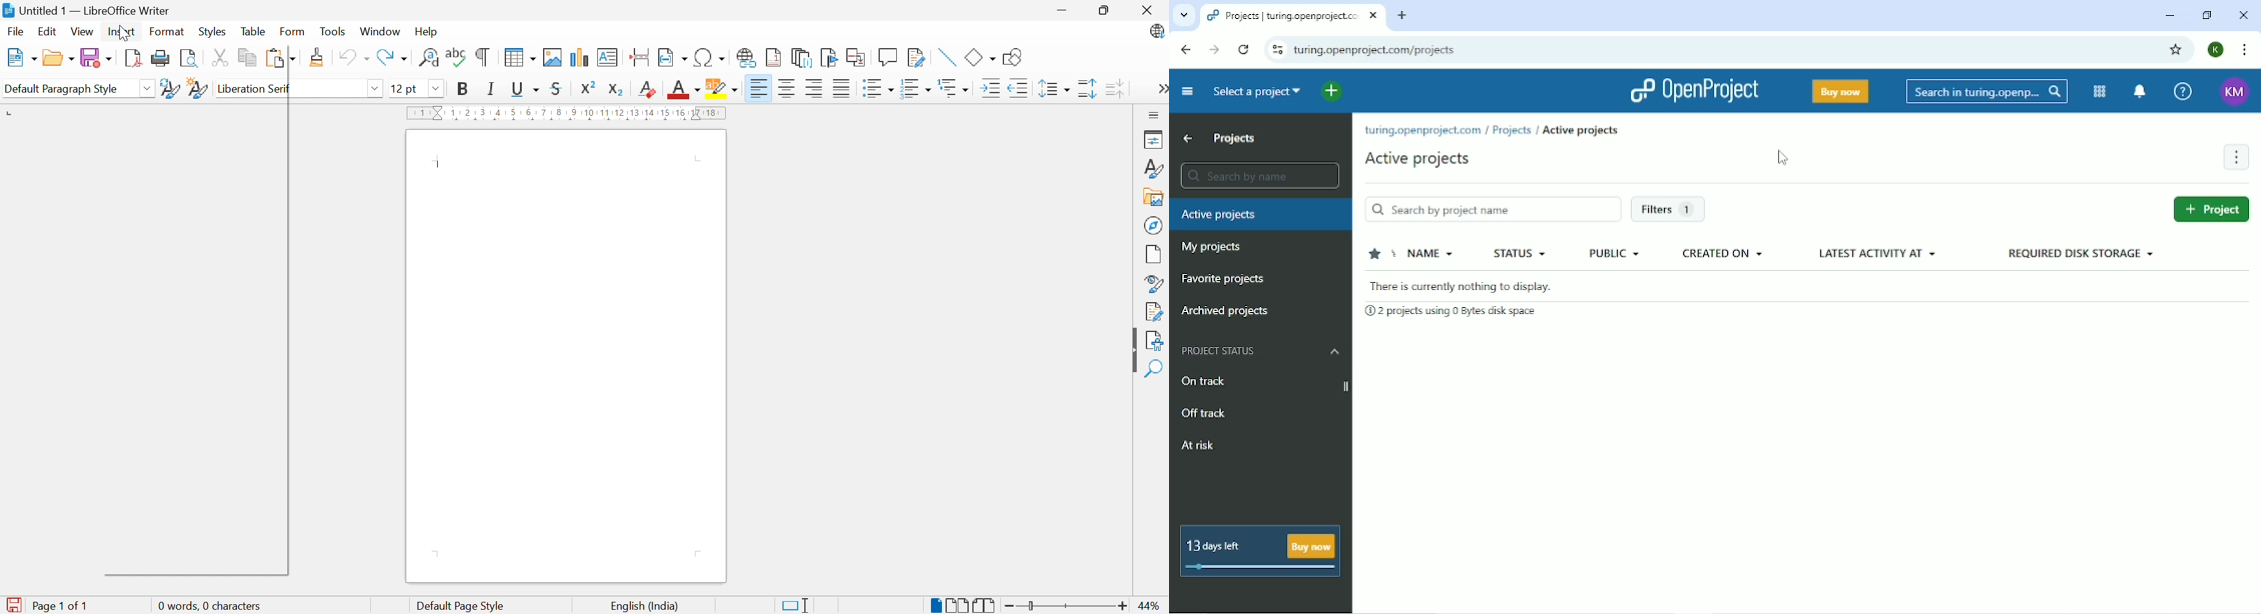 Image resolution: width=2268 pixels, height=616 pixels. What do you see at coordinates (284, 58) in the screenshot?
I see `Paste` at bounding box center [284, 58].